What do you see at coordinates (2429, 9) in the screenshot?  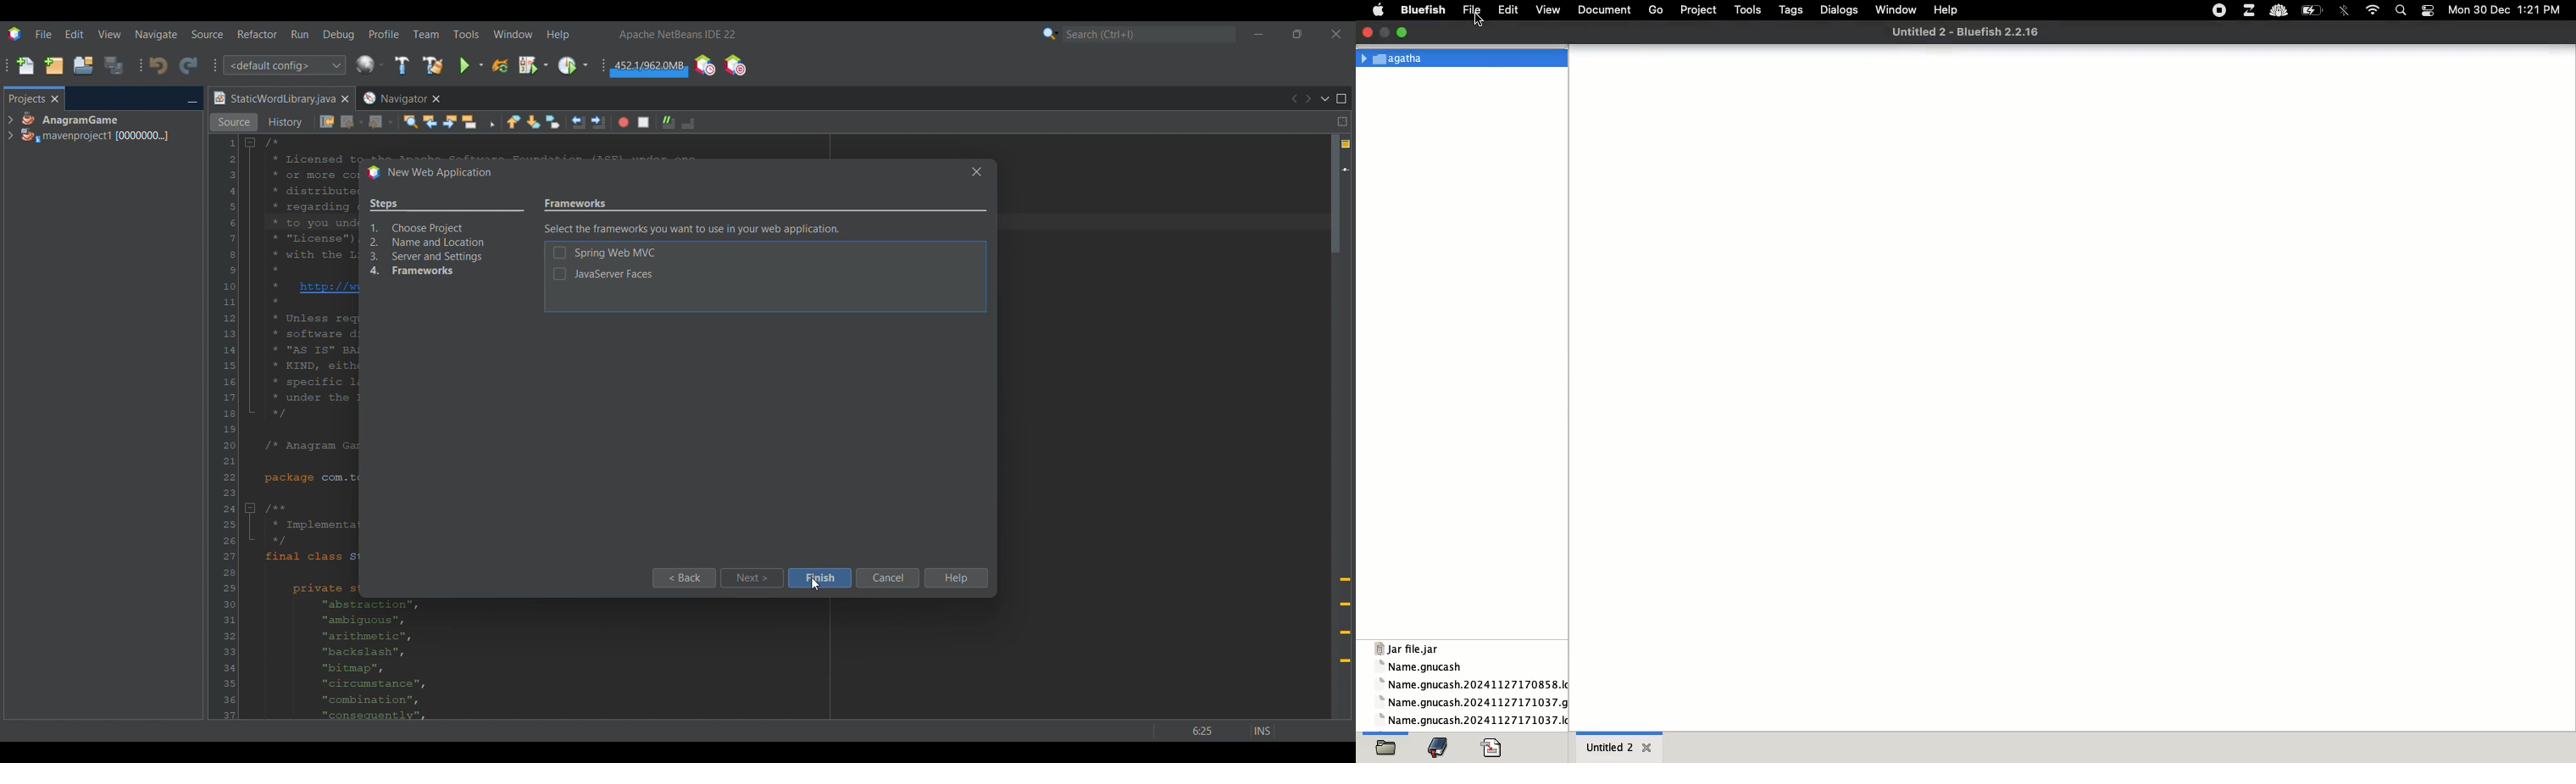 I see `notification` at bounding box center [2429, 9].